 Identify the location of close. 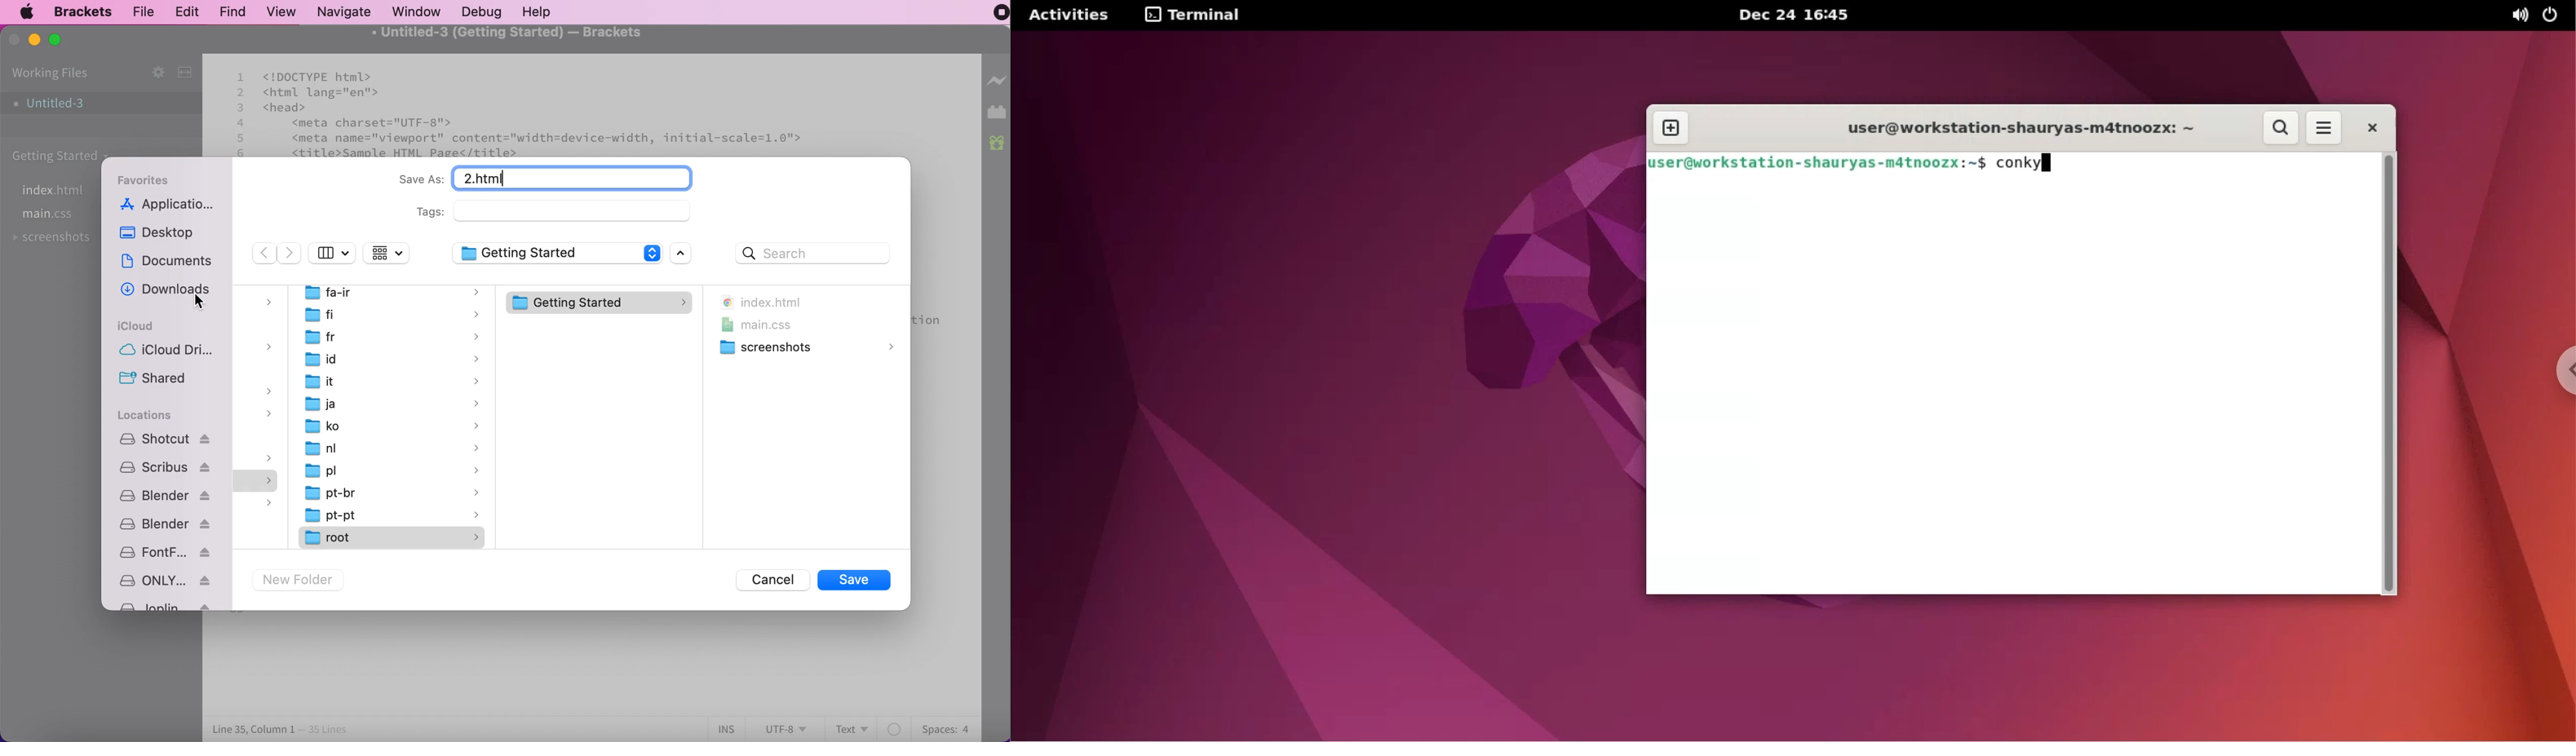
(15, 40).